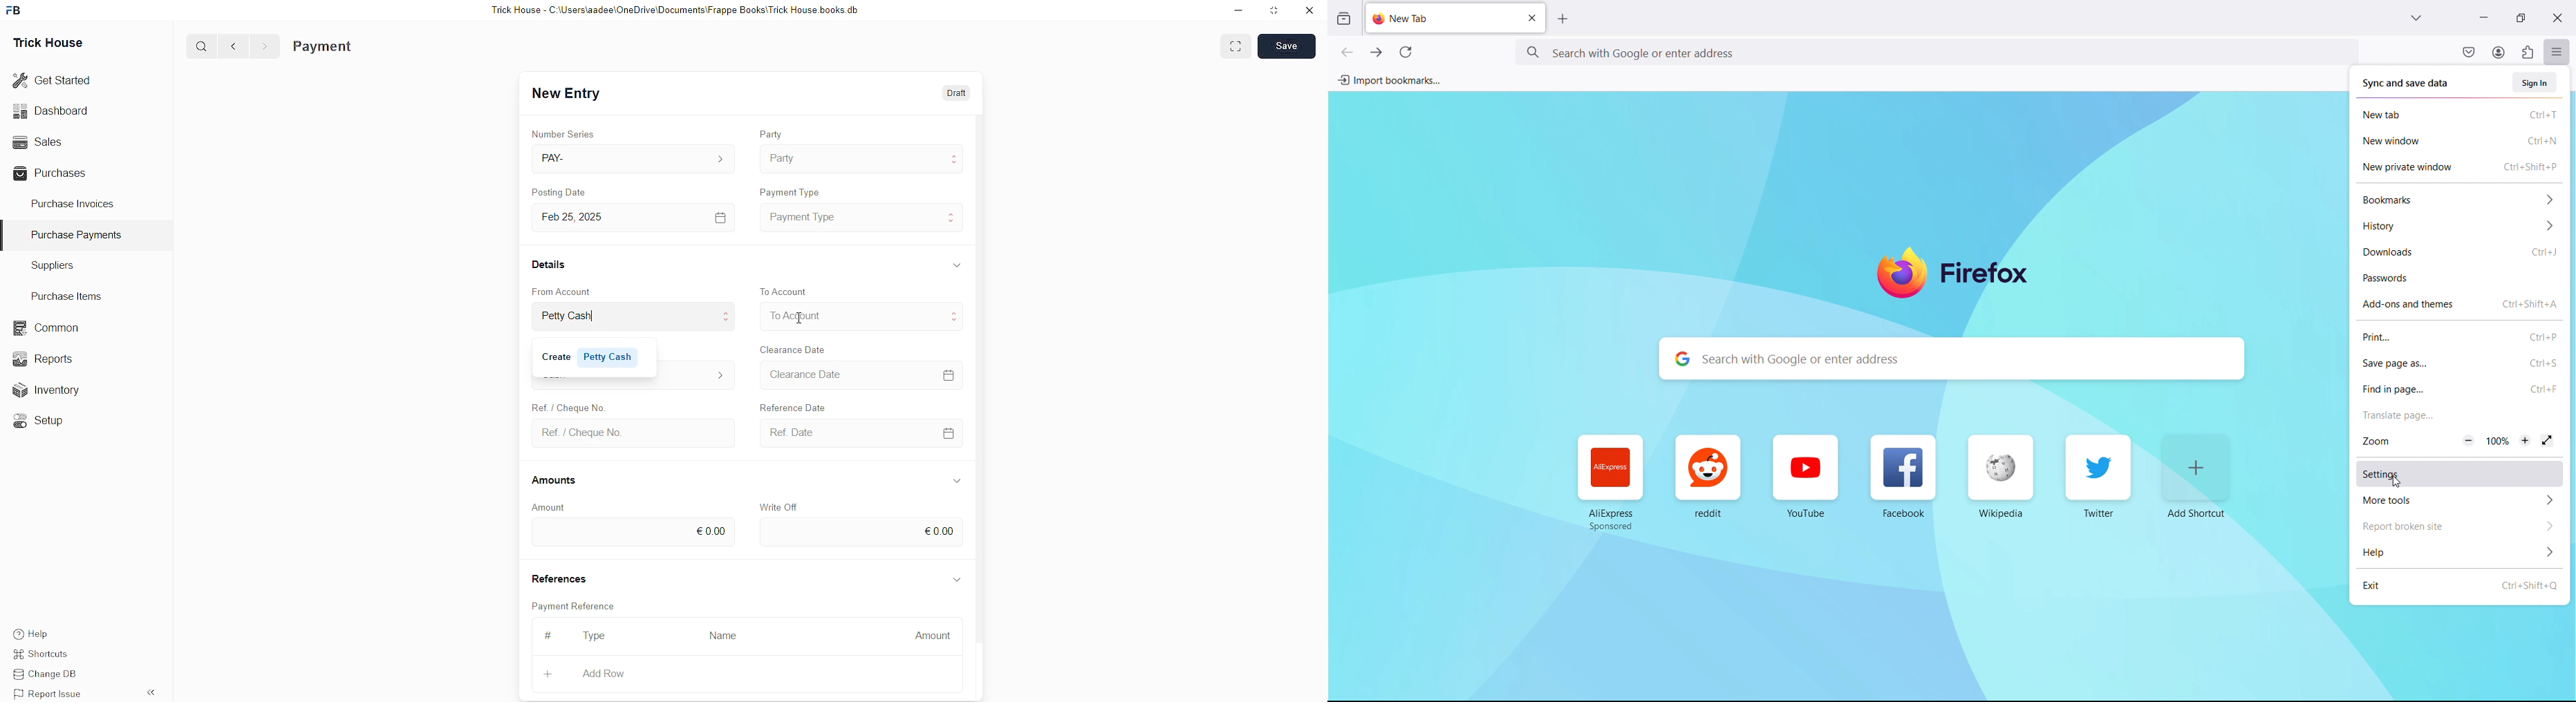  What do you see at coordinates (1402, 18) in the screenshot?
I see `new tab` at bounding box center [1402, 18].